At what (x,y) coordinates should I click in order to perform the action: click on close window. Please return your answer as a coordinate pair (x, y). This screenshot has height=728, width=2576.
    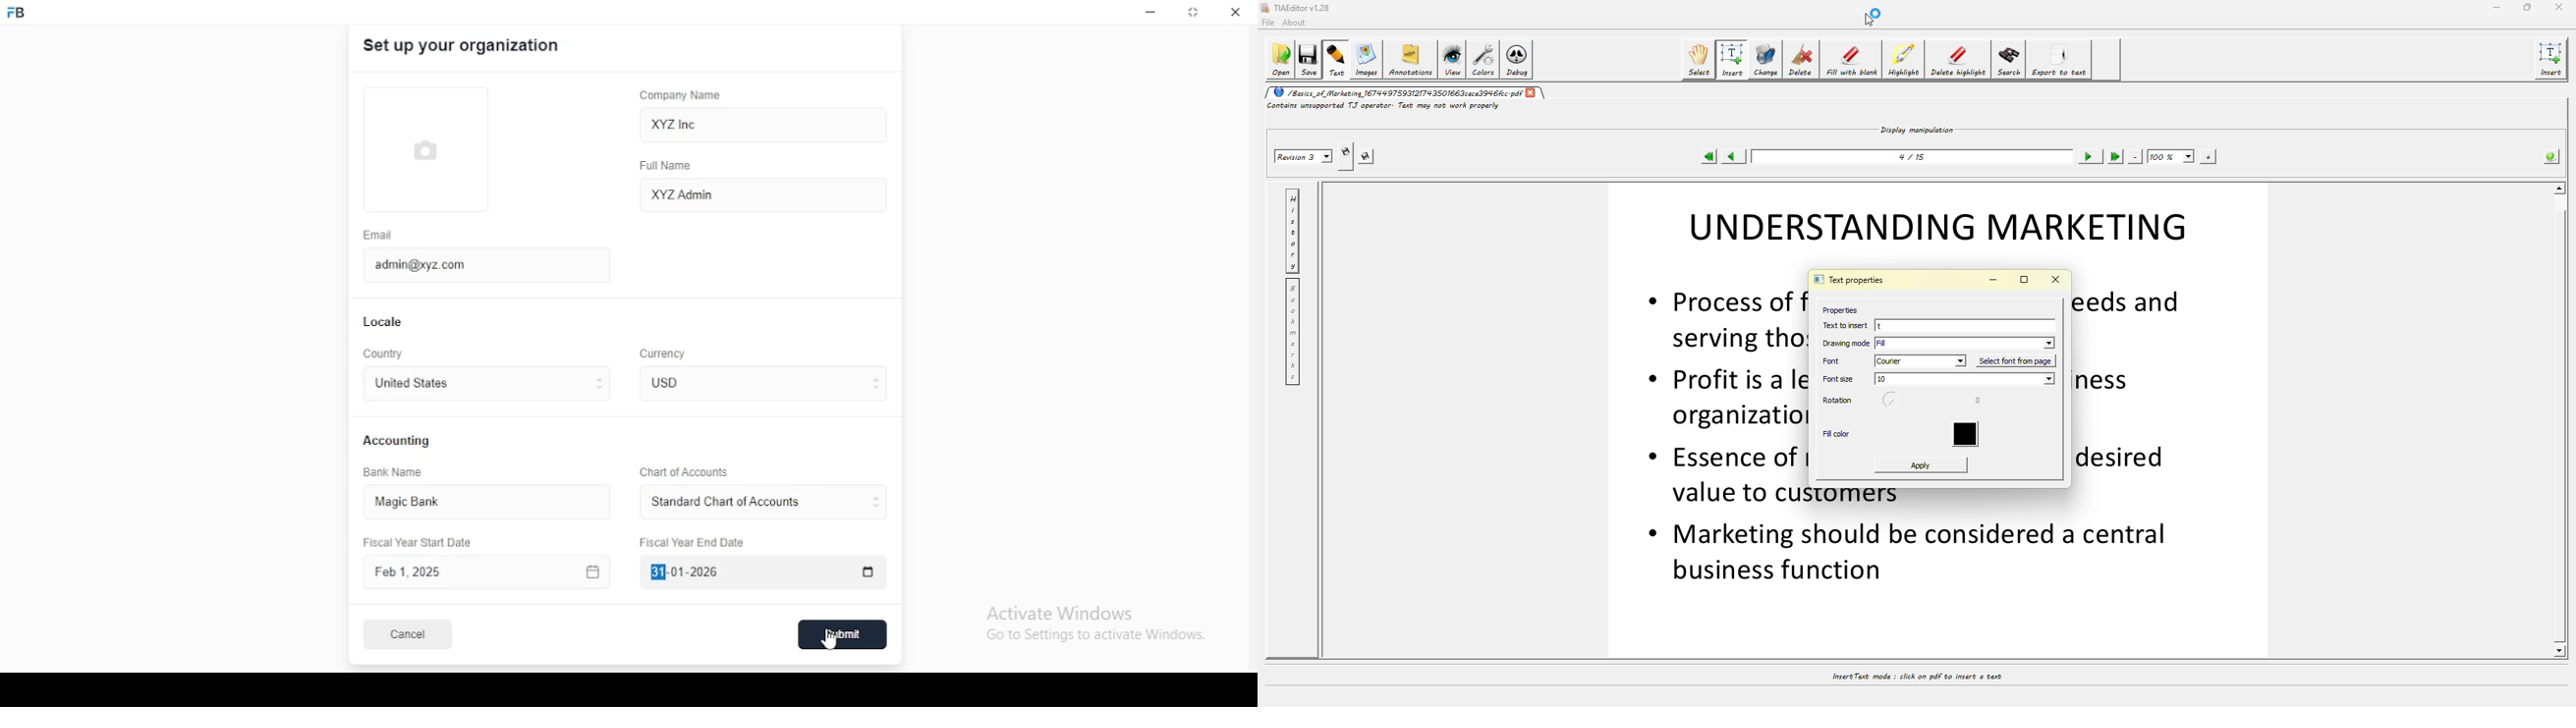
    Looking at the image, I should click on (1233, 12).